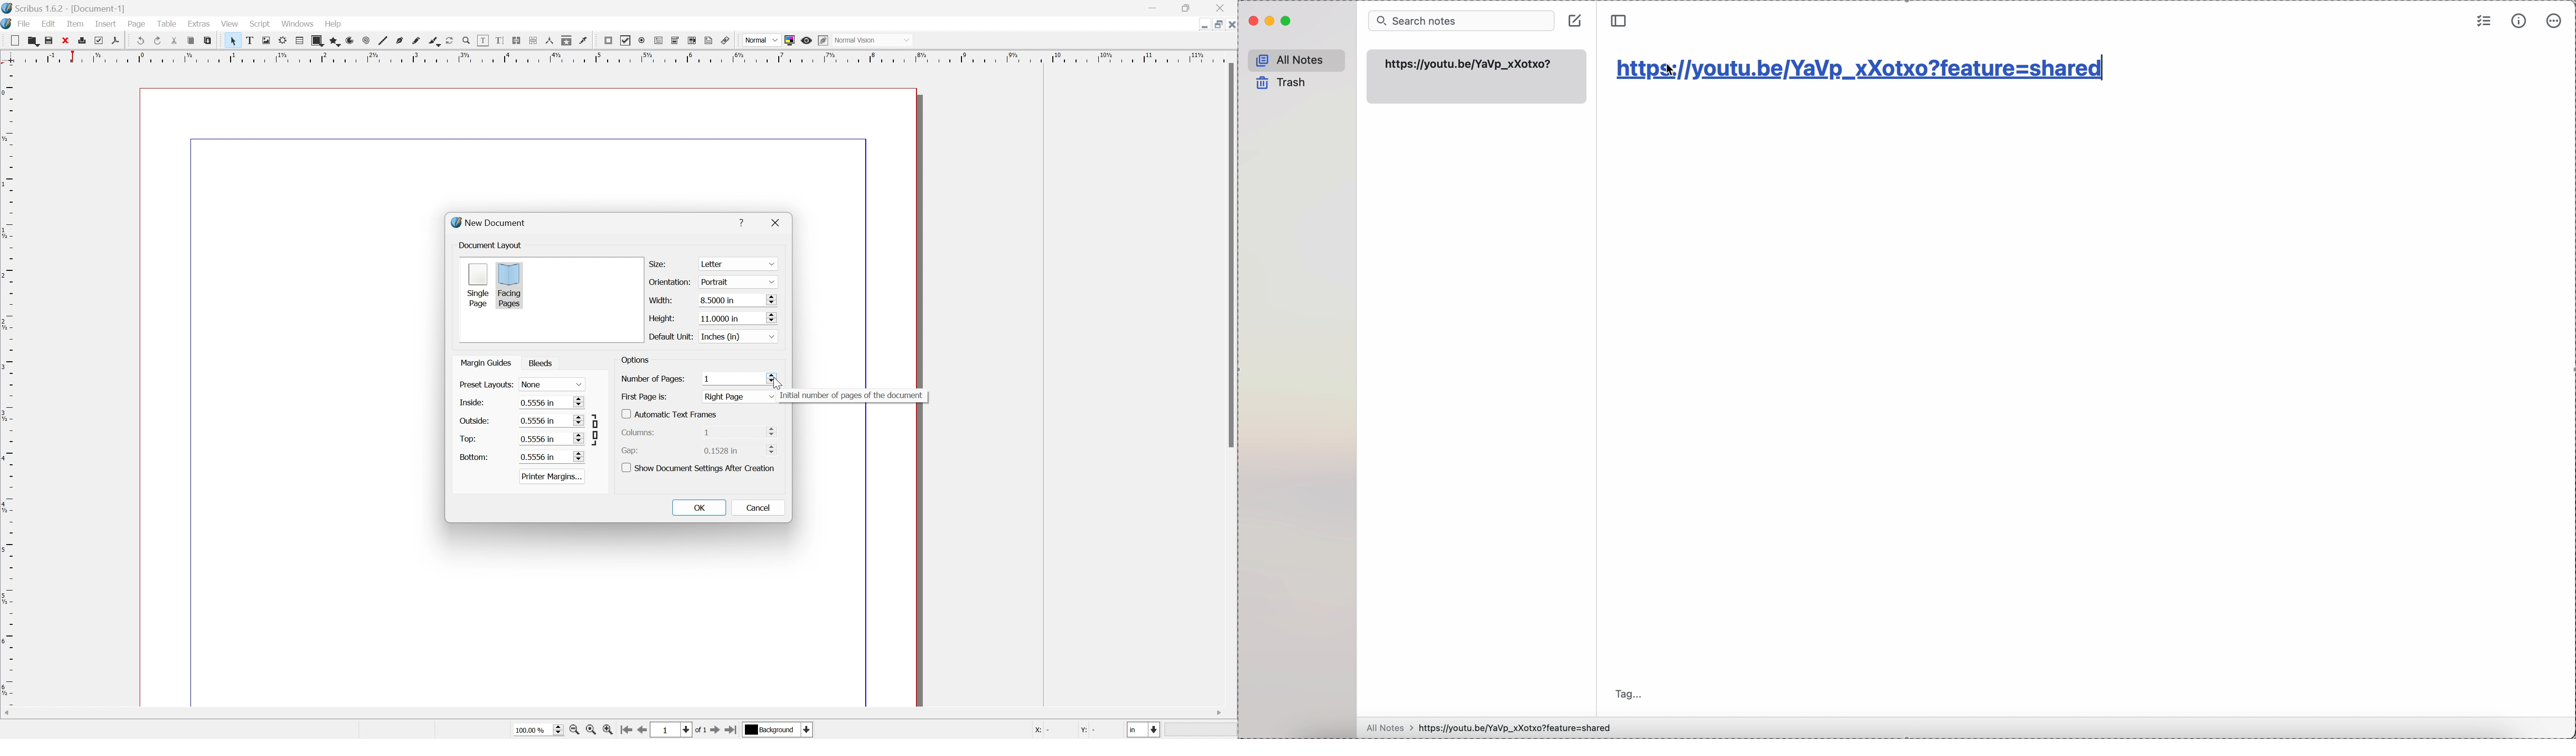 Image resolution: width=2576 pixels, height=756 pixels. I want to click on Ruler, so click(8, 392).